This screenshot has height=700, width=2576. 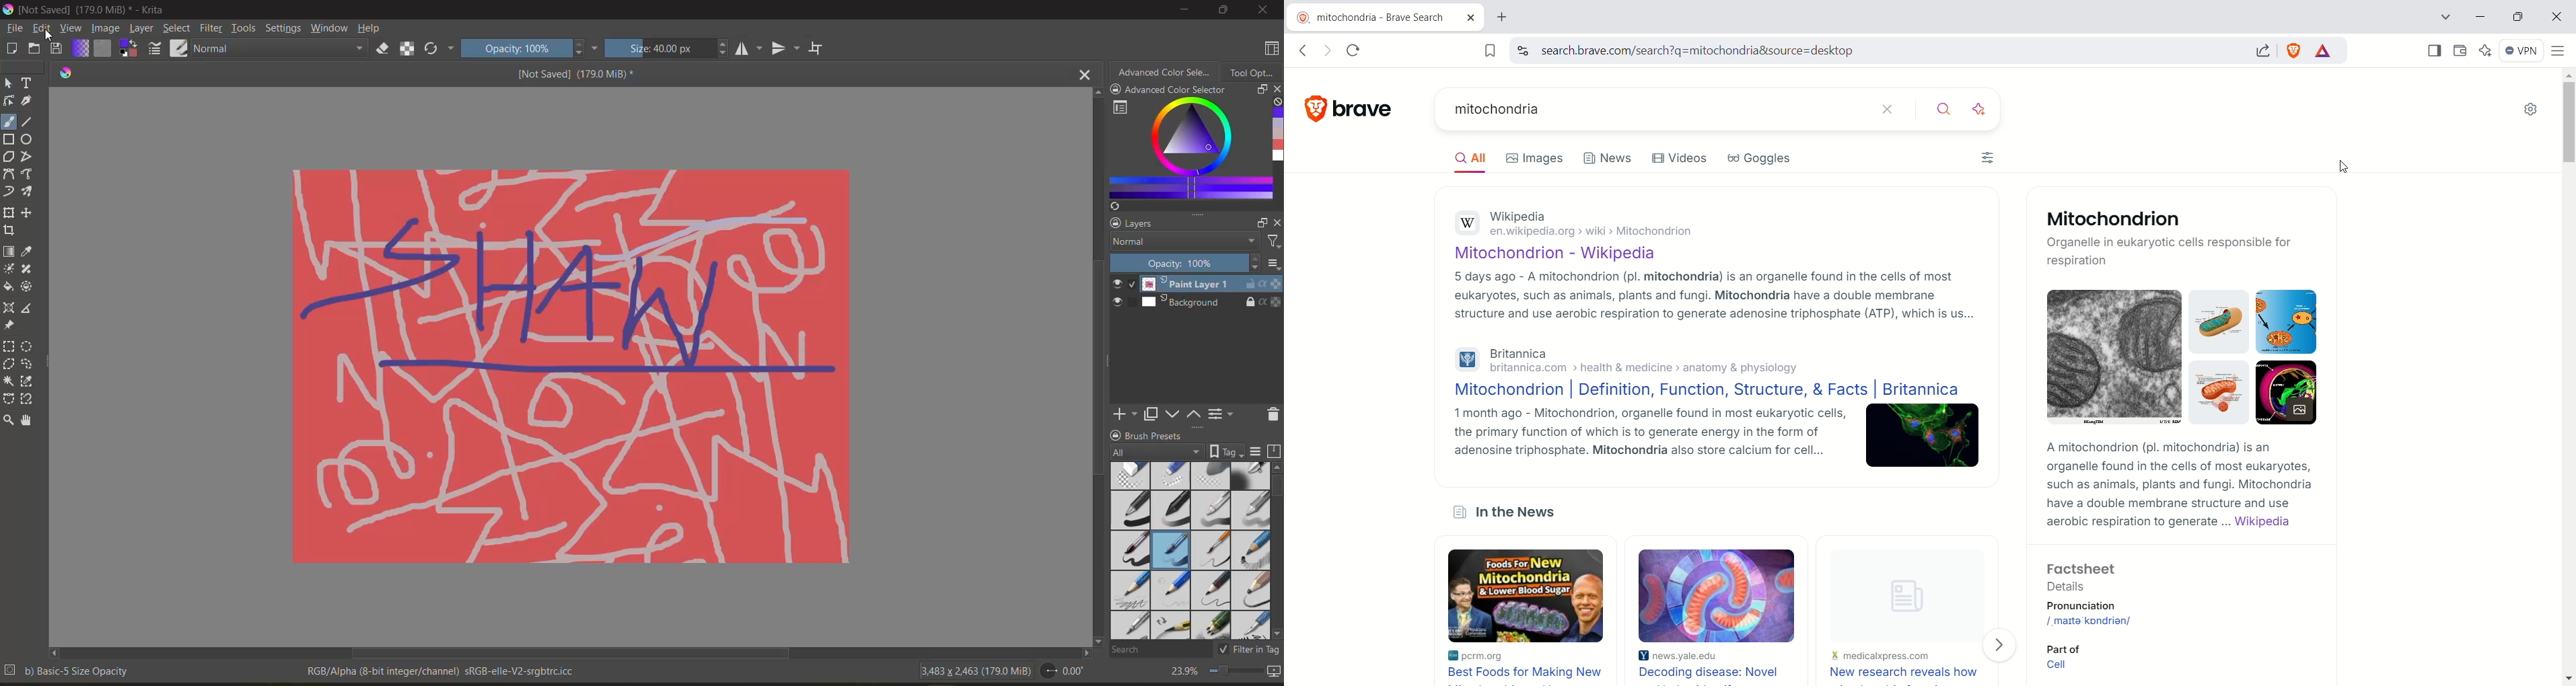 I want to click on Cursor, so click(x=2343, y=166).